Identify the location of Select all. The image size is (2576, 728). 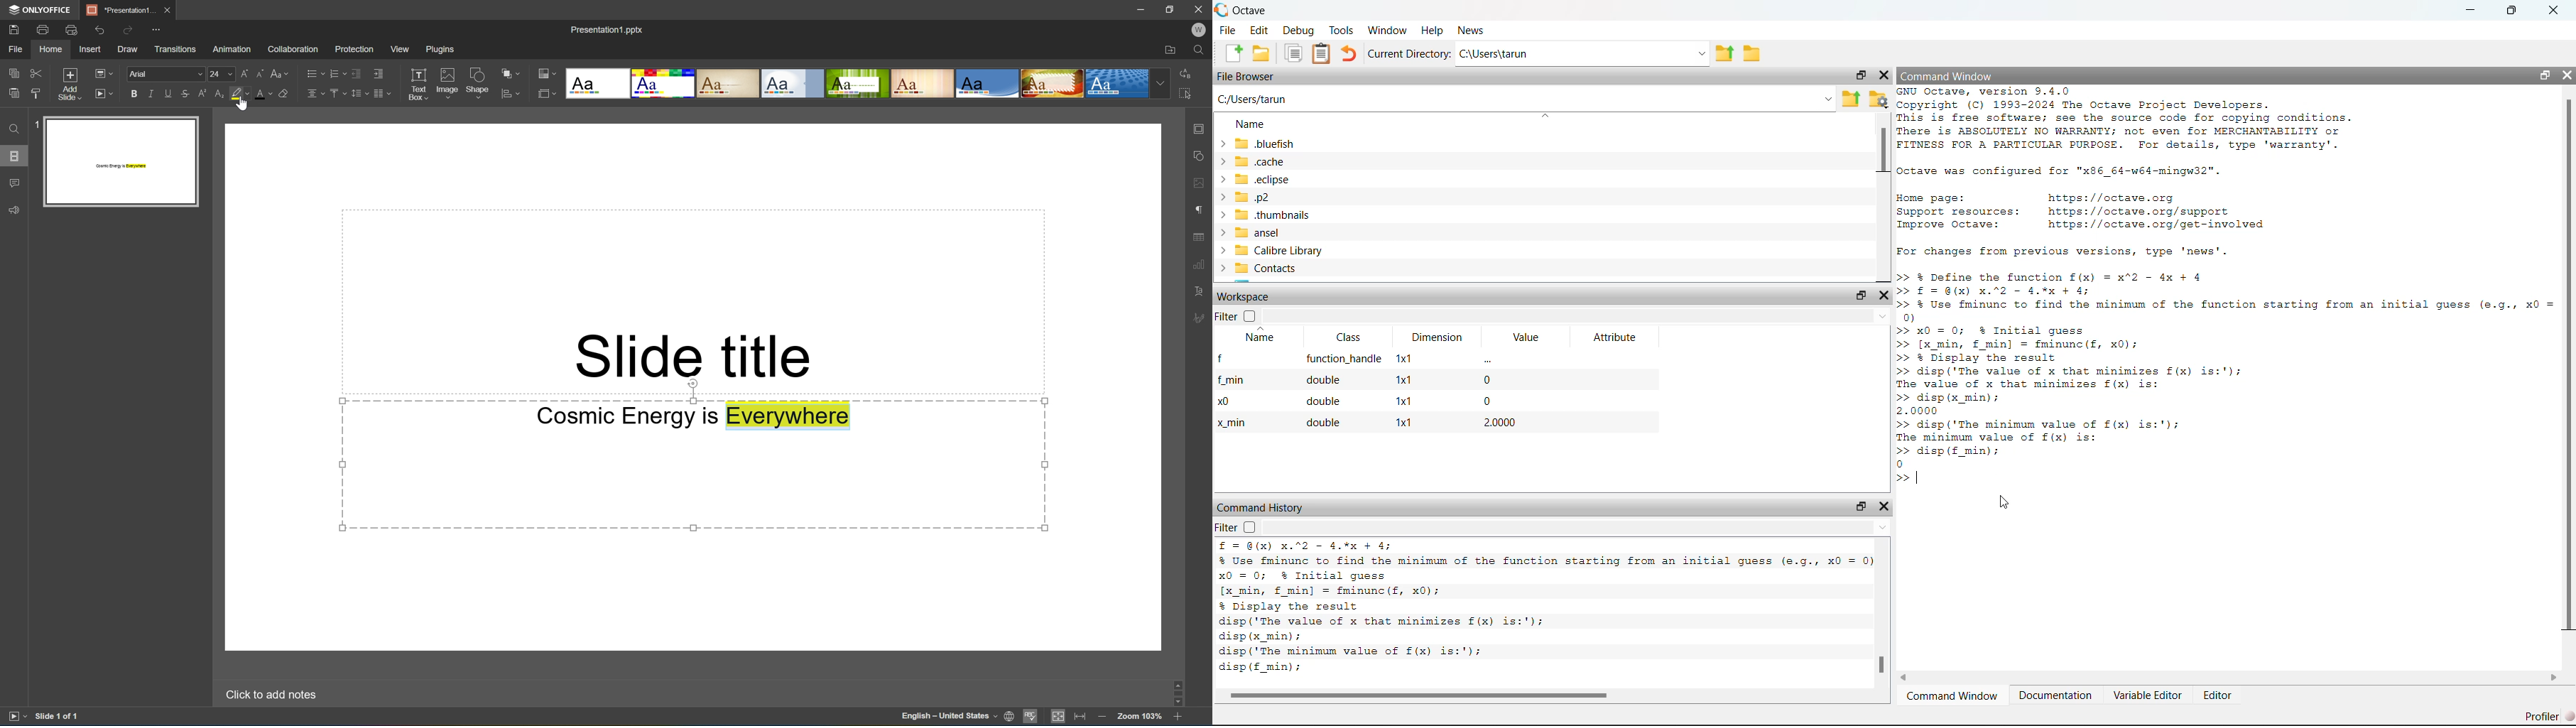
(1186, 92).